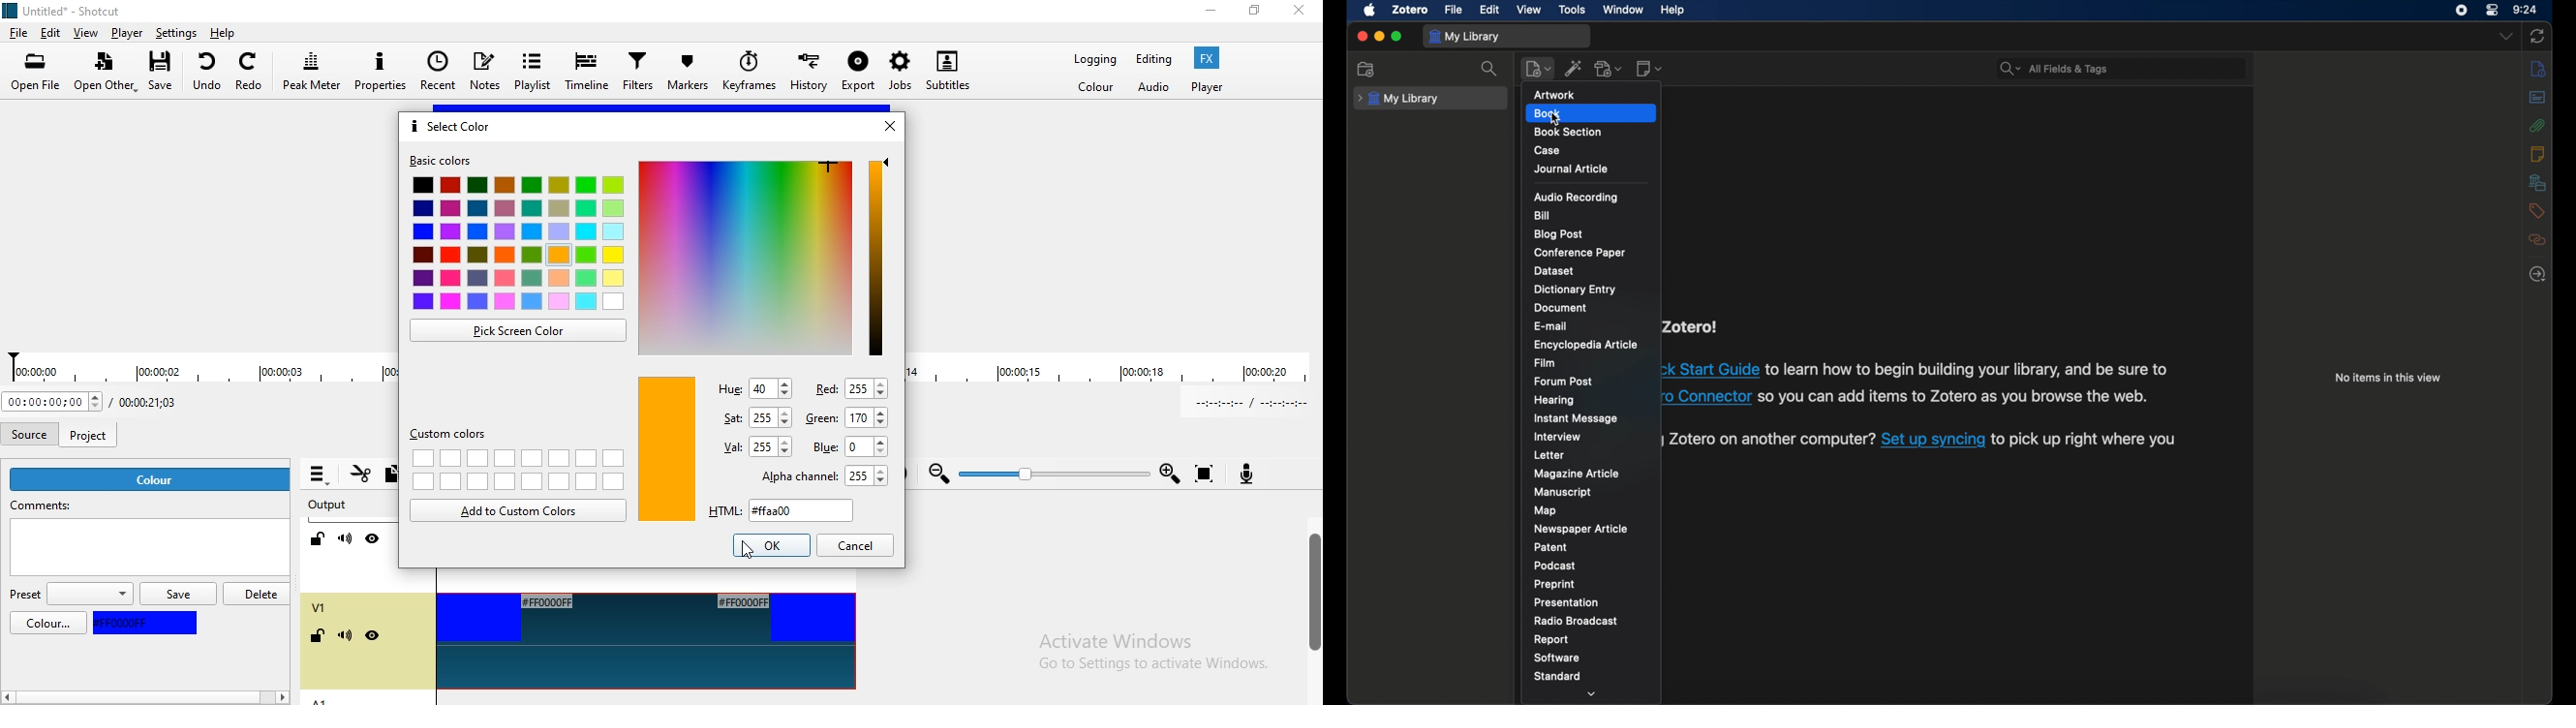  Describe the element at coordinates (127, 33) in the screenshot. I see `Player` at that location.